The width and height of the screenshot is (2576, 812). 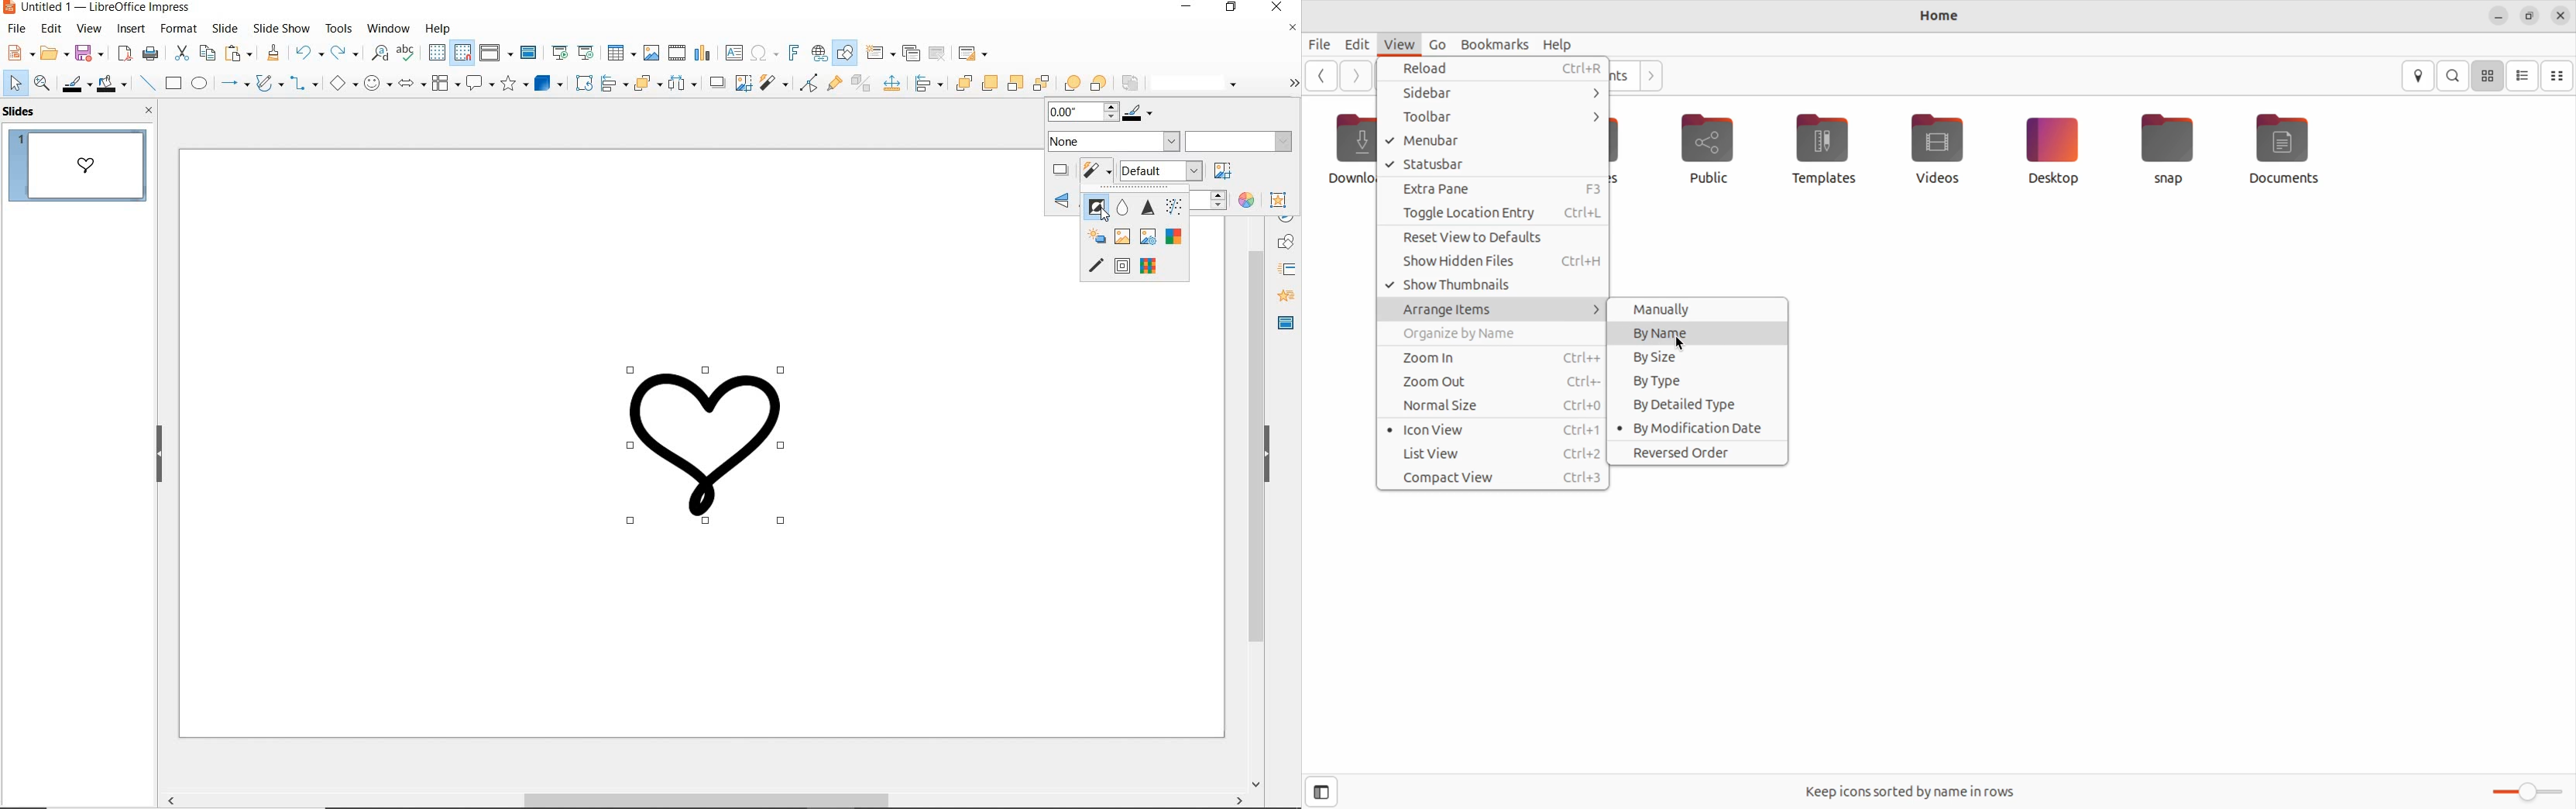 What do you see at coordinates (1131, 83) in the screenshot?
I see `reverse` at bounding box center [1131, 83].